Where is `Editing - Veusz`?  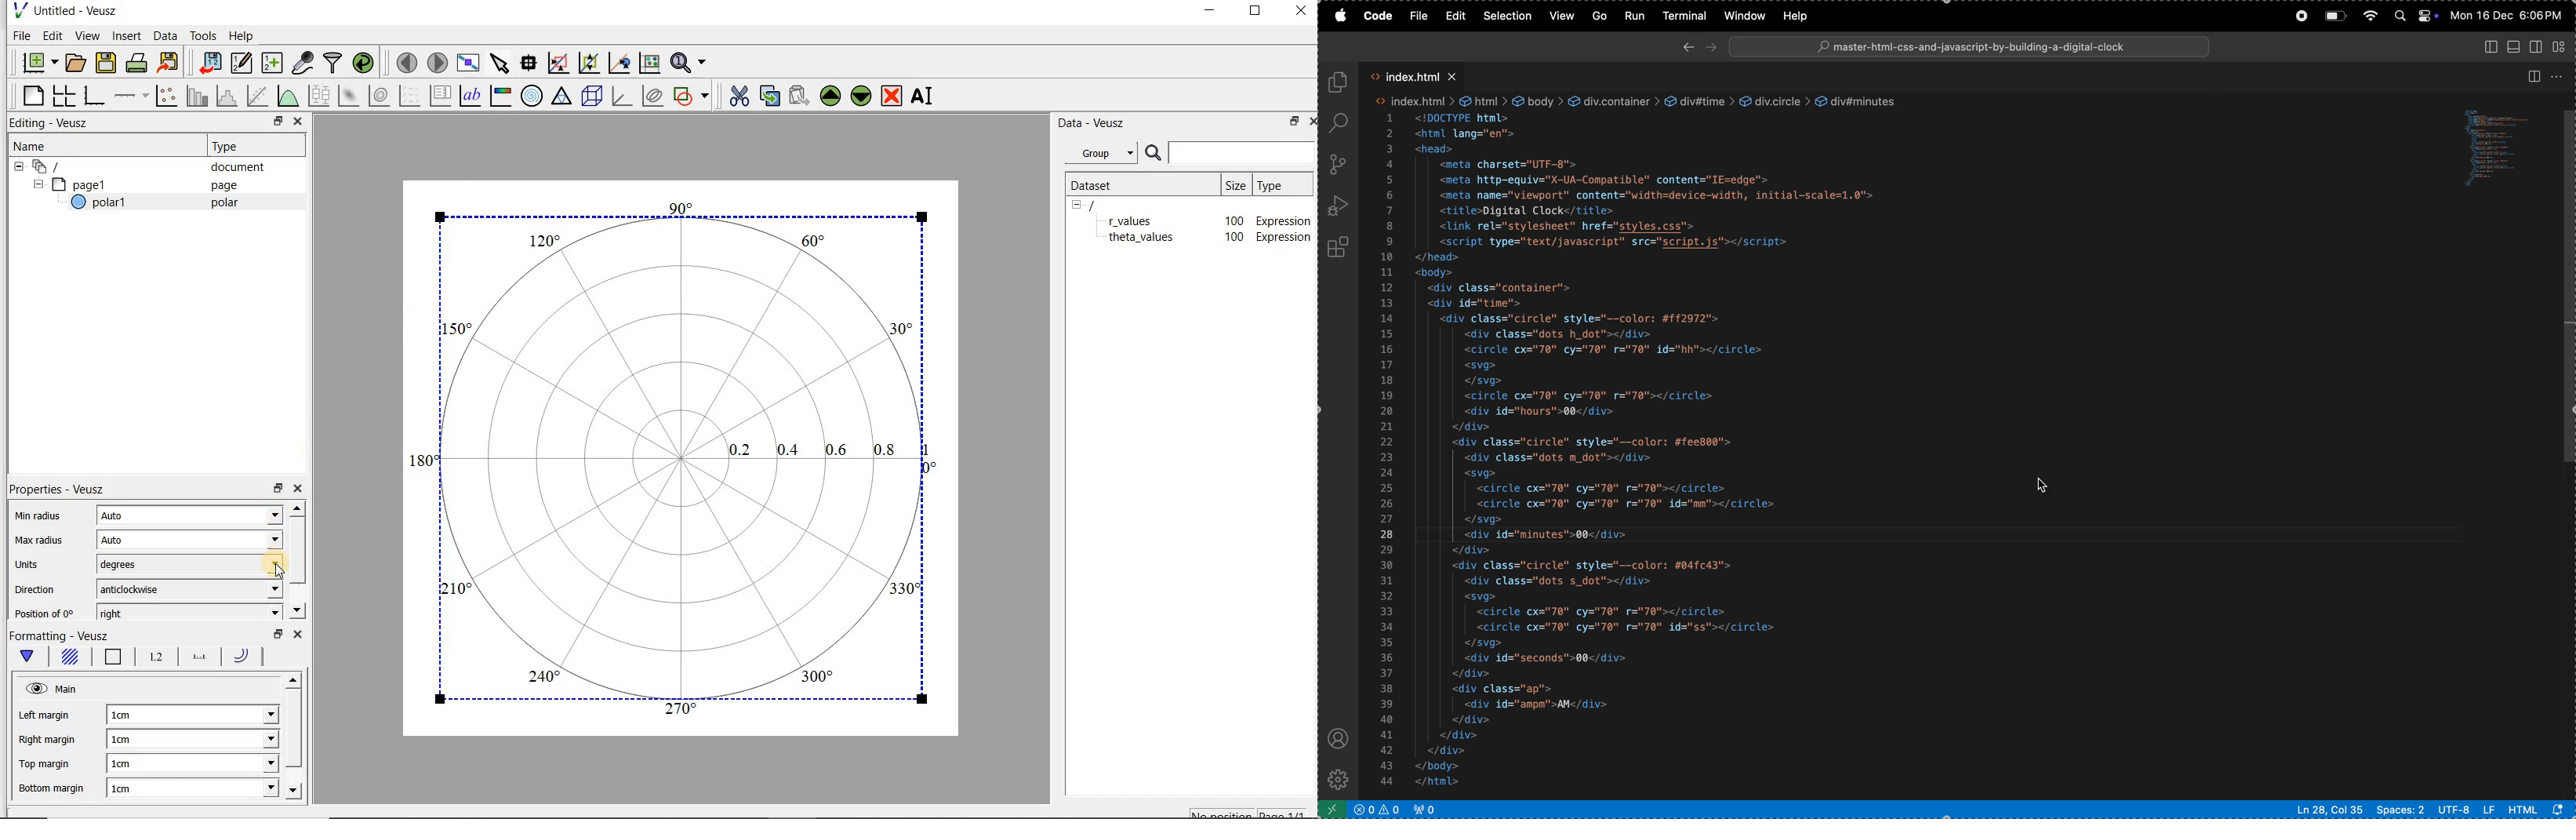
Editing - Veusz is located at coordinates (53, 124).